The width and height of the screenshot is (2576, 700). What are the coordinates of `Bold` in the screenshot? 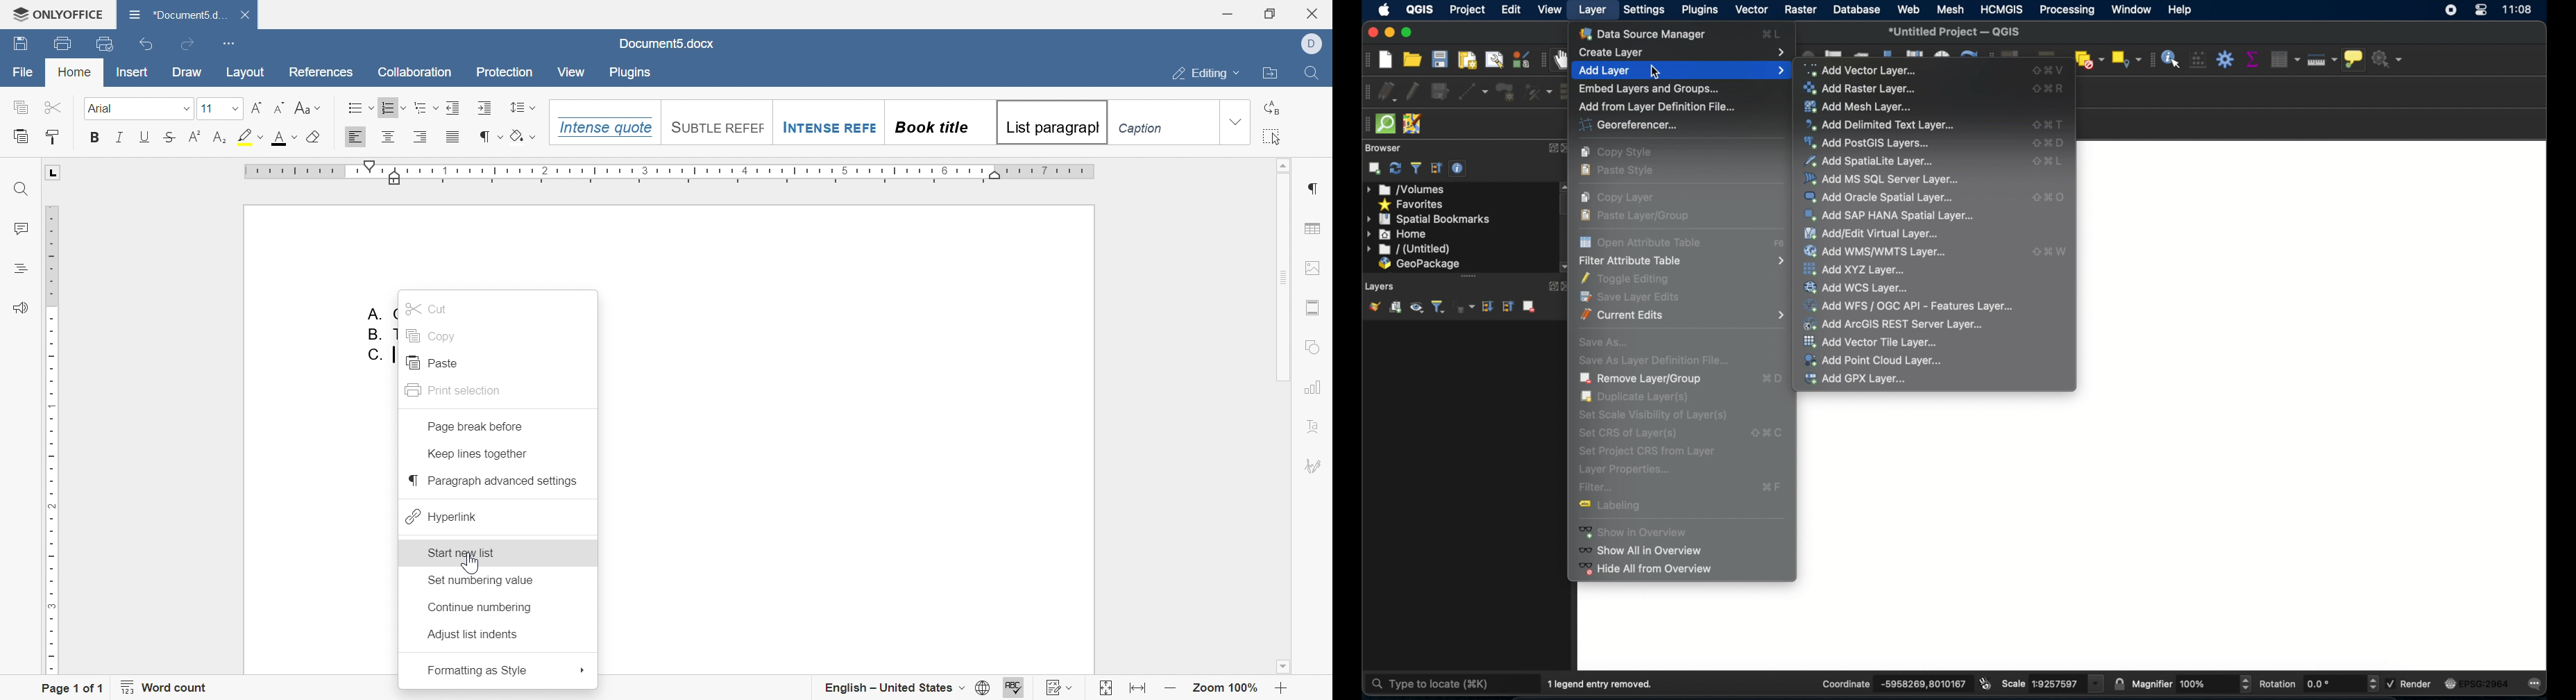 It's located at (95, 137).